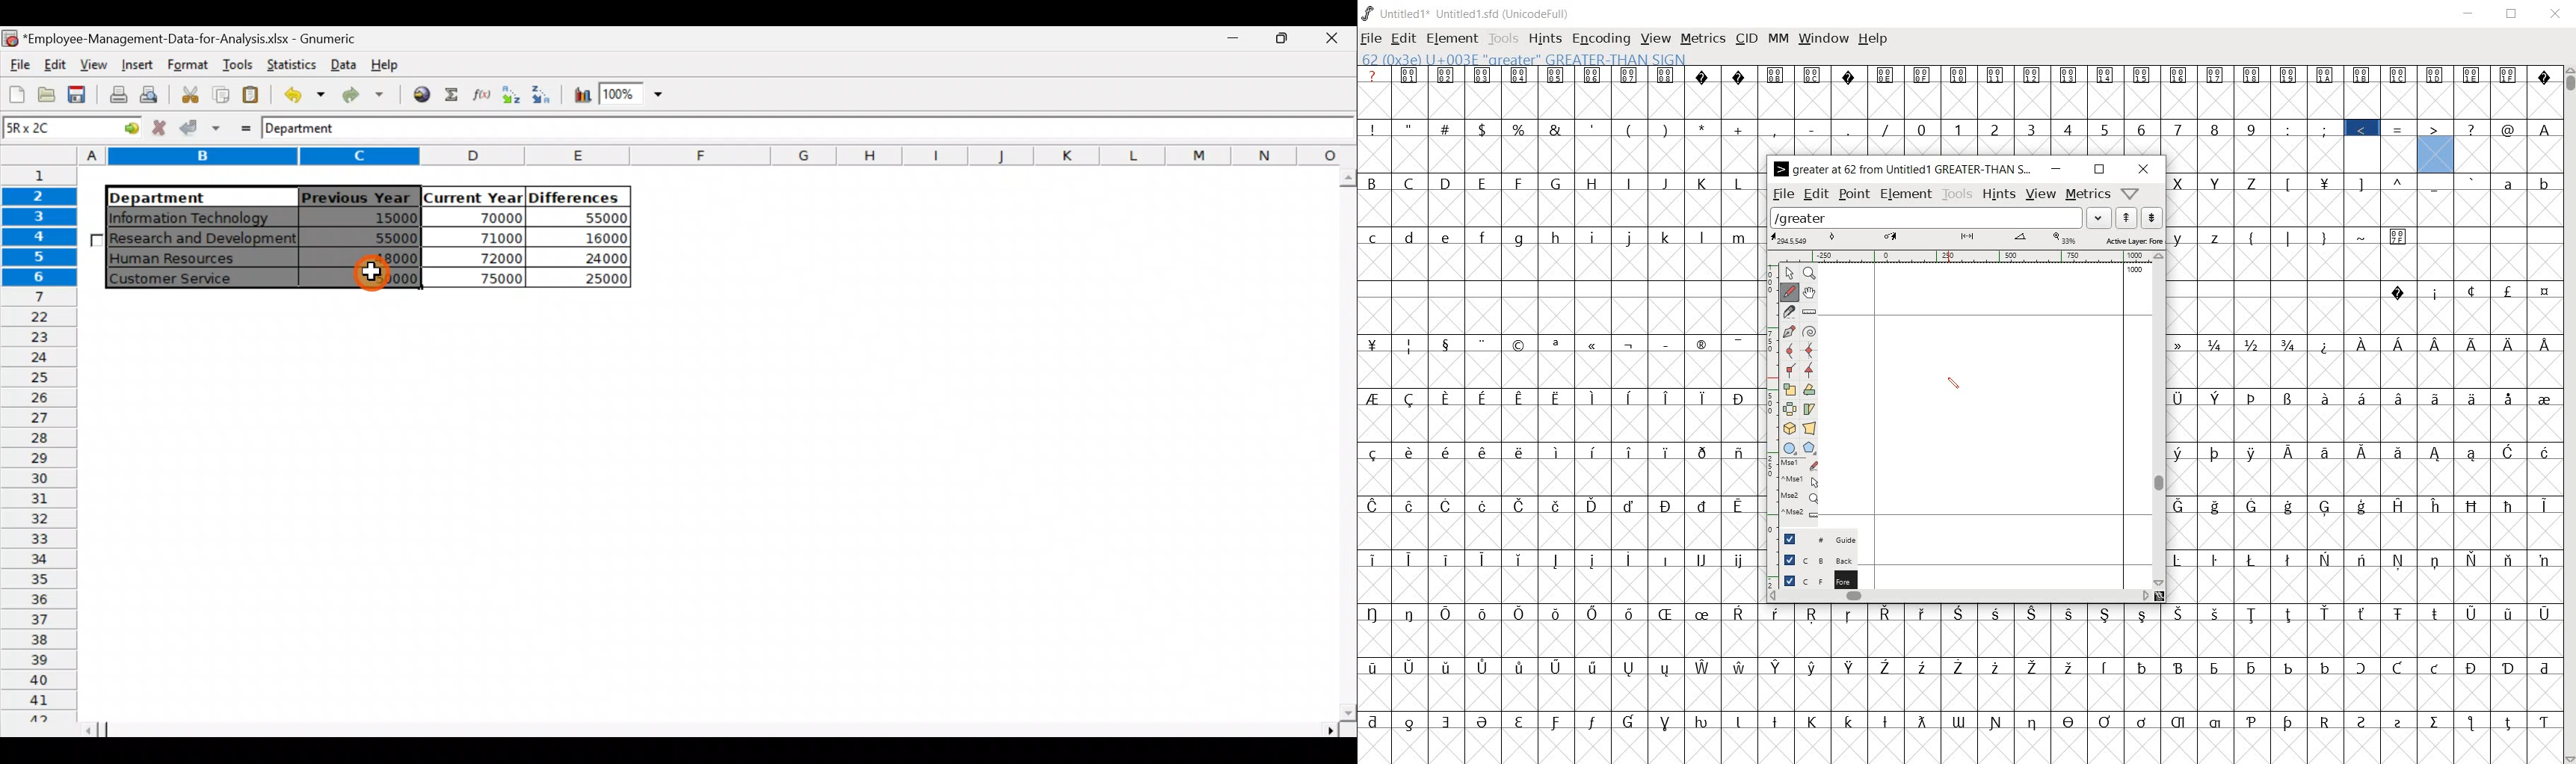 This screenshot has width=2576, height=784. What do you see at coordinates (254, 96) in the screenshot?
I see `Paste the clipboard` at bounding box center [254, 96].